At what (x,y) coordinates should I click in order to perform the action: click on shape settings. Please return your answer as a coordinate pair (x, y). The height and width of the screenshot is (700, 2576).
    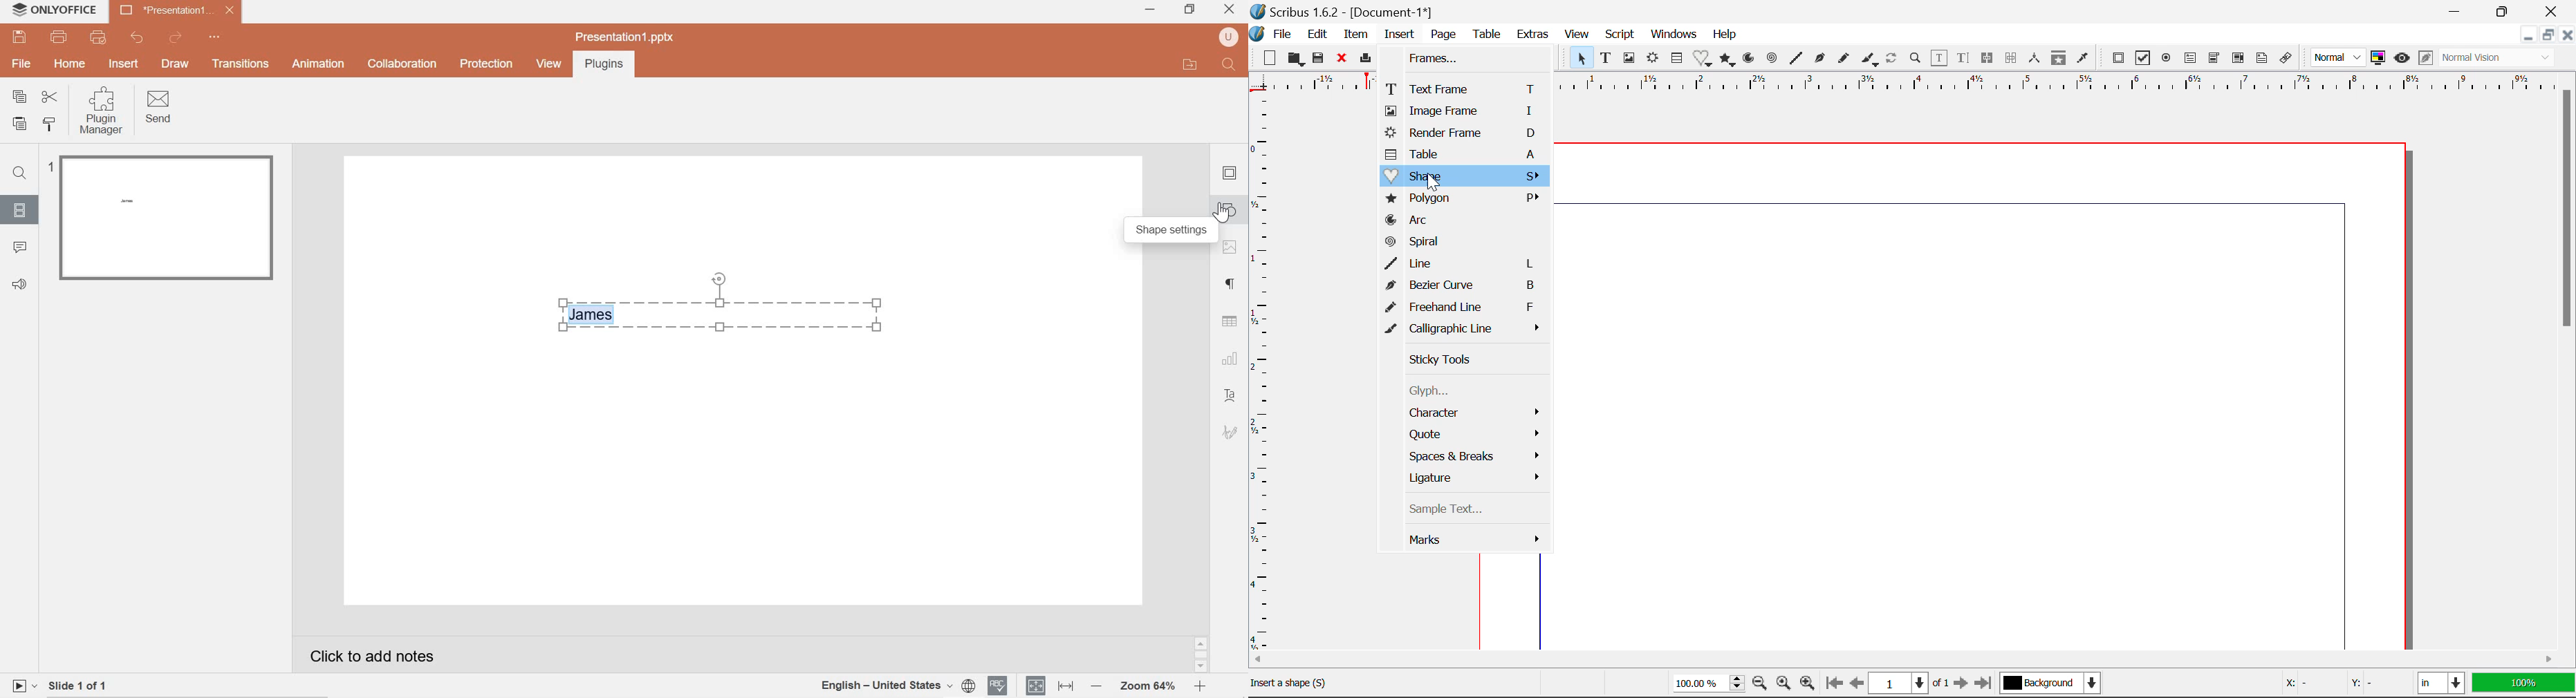
    Looking at the image, I should click on (1173, 232).